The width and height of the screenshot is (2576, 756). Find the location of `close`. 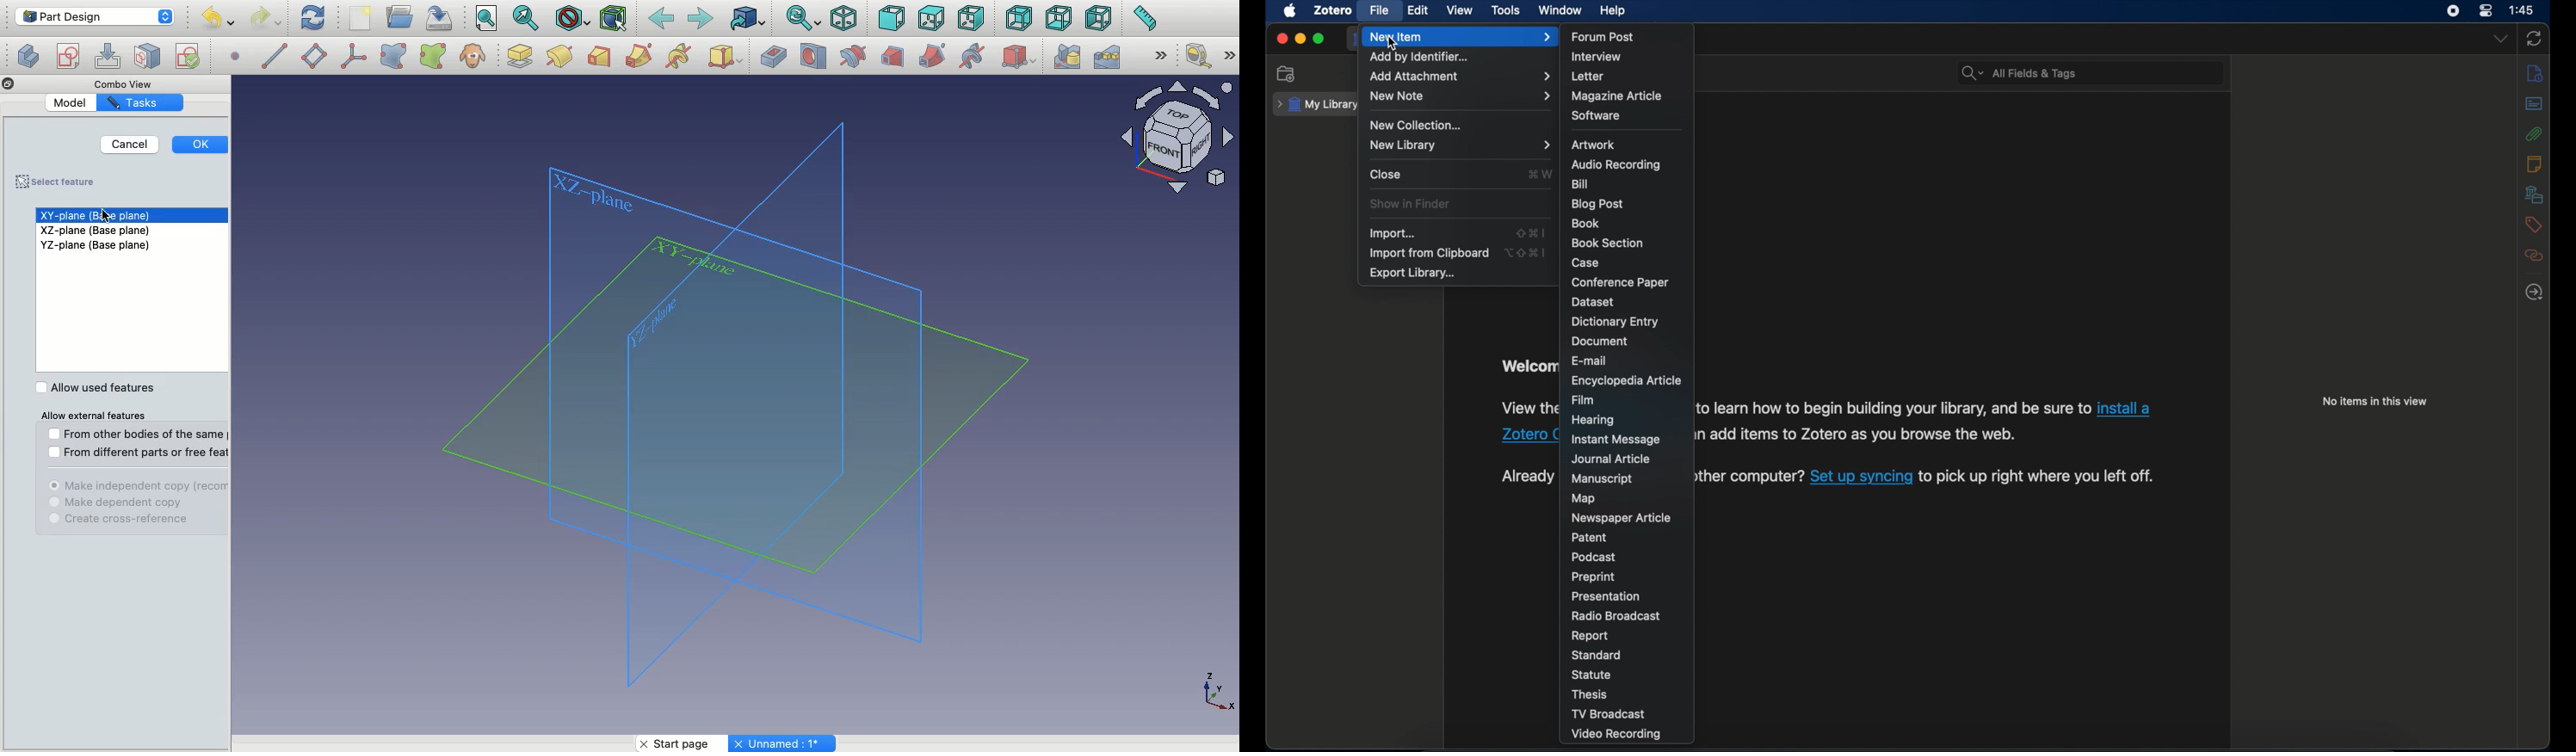

close is located at coordinates (1281, 38).